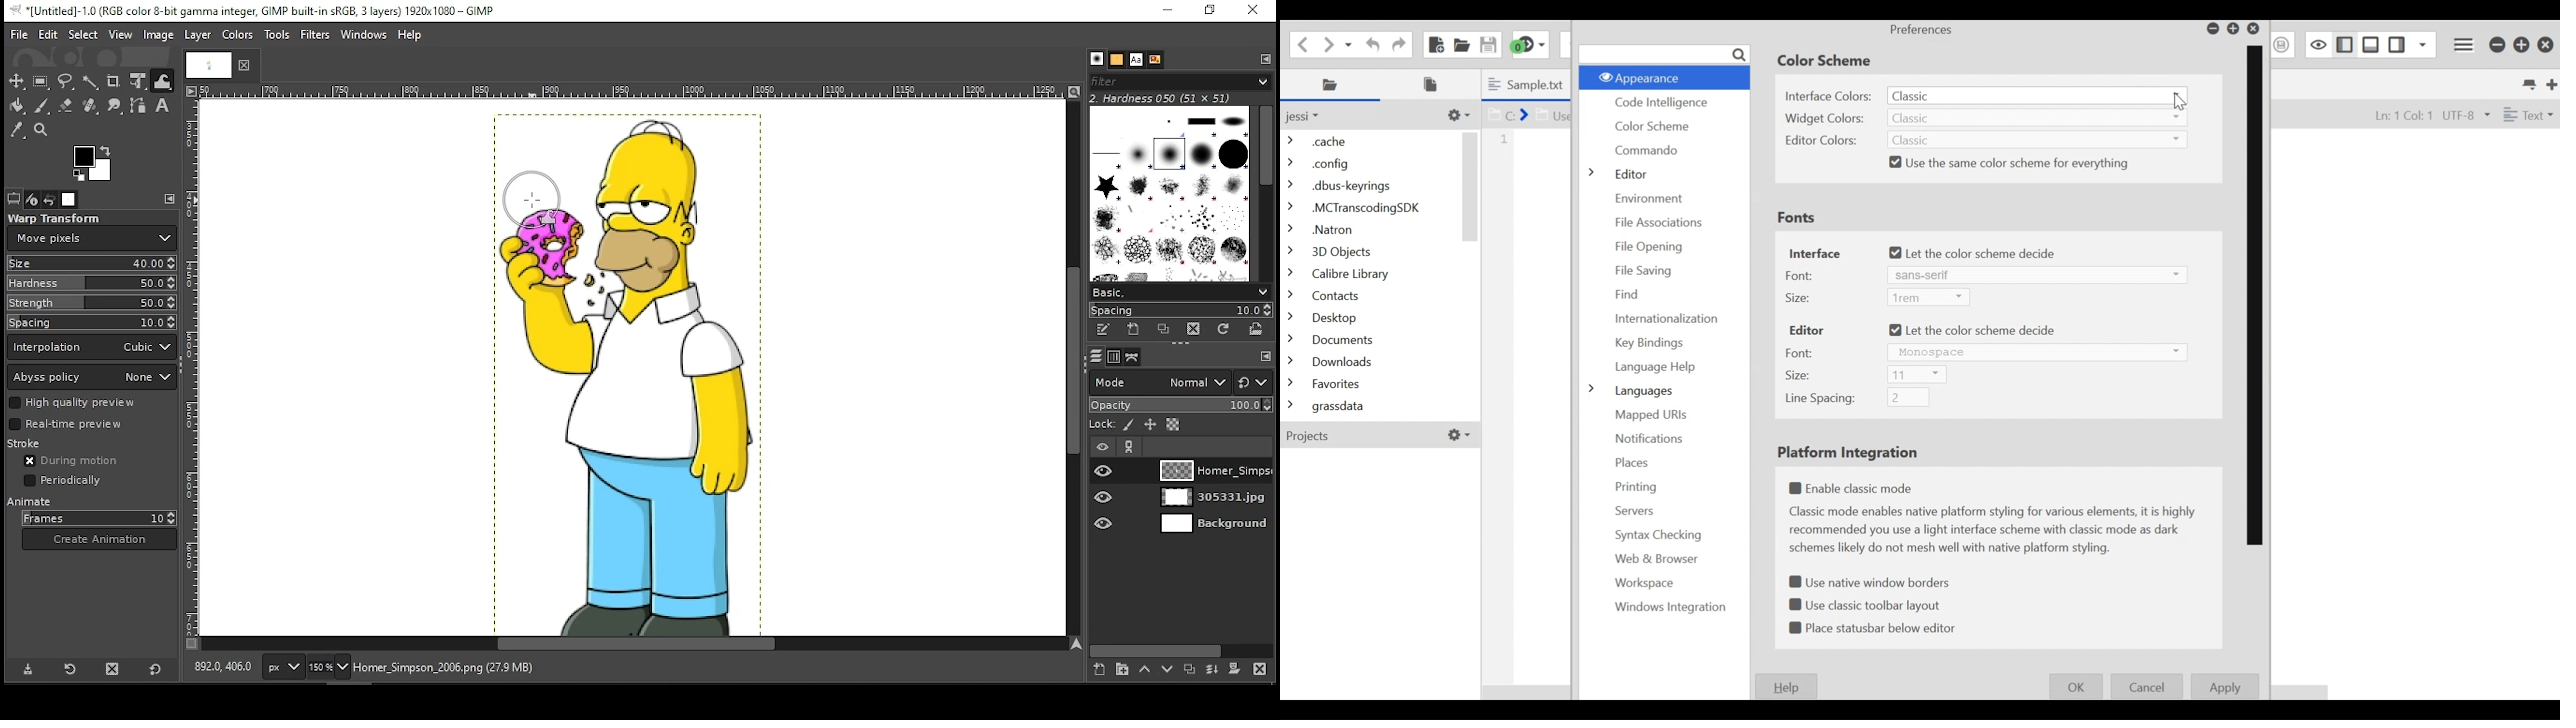 Image resolution: width=2576 pixels, height=728 pixels. Describe the element at coordinates (1164, 330) in the screenshot. I see `duplicate this brush` at that location.